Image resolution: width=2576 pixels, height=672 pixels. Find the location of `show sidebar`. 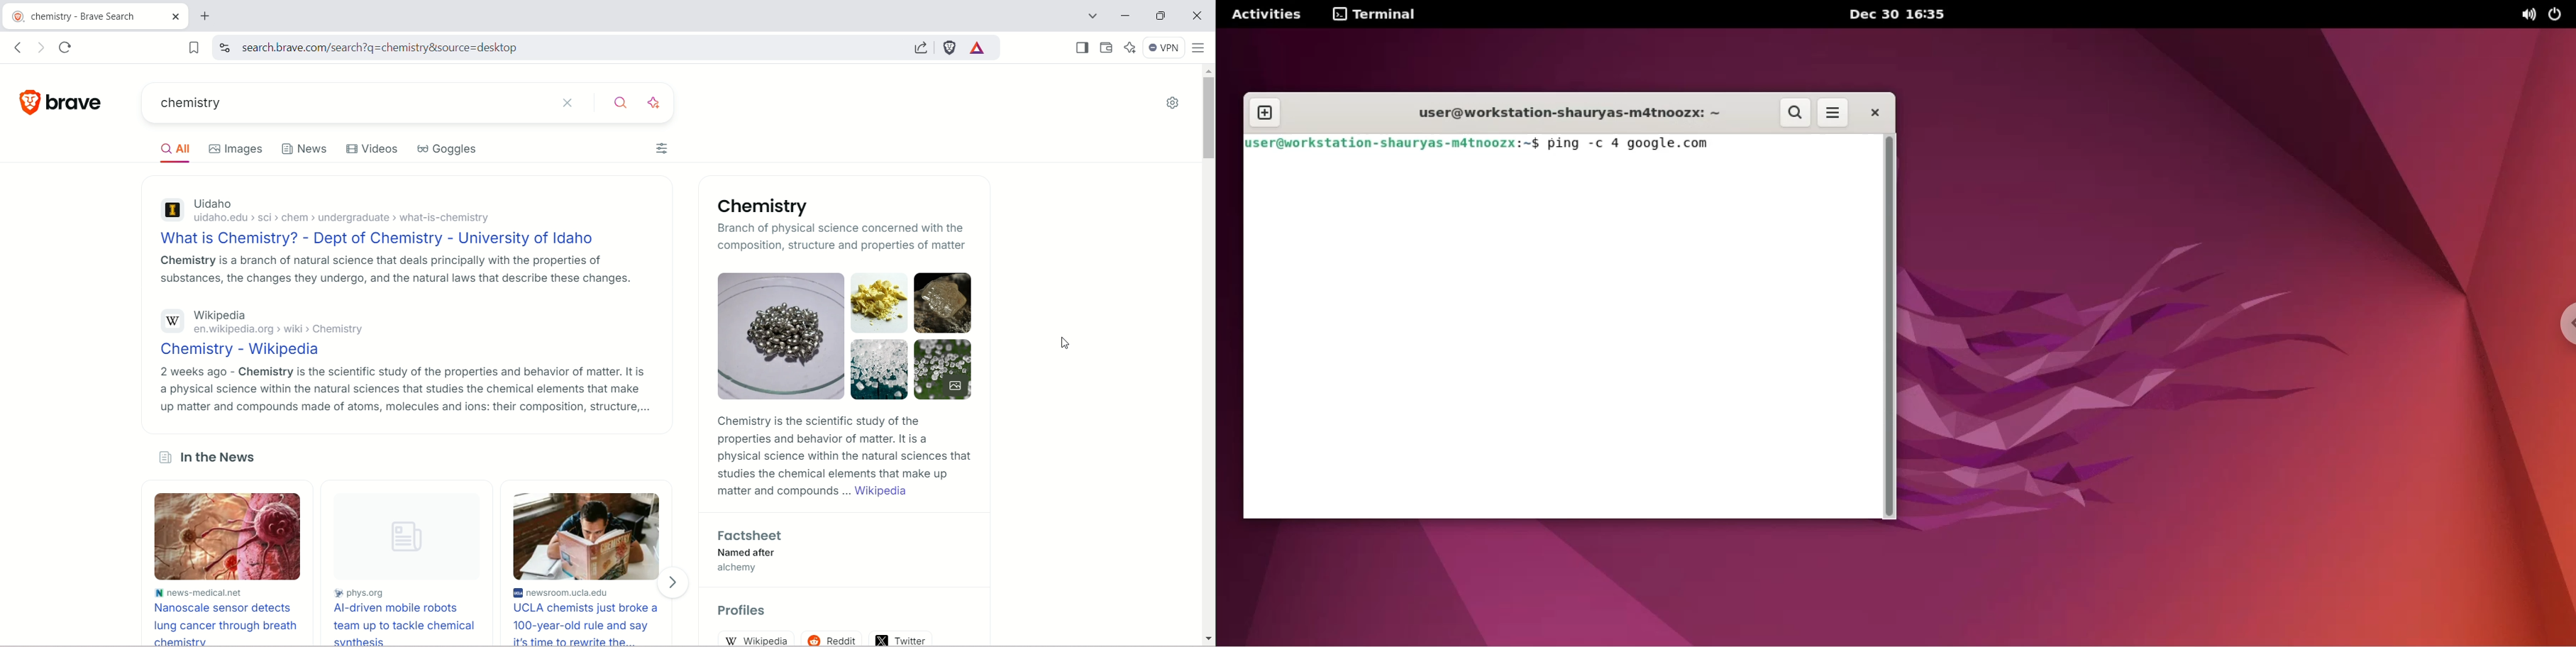

show sidebar is located at coordinates (1081, 47).